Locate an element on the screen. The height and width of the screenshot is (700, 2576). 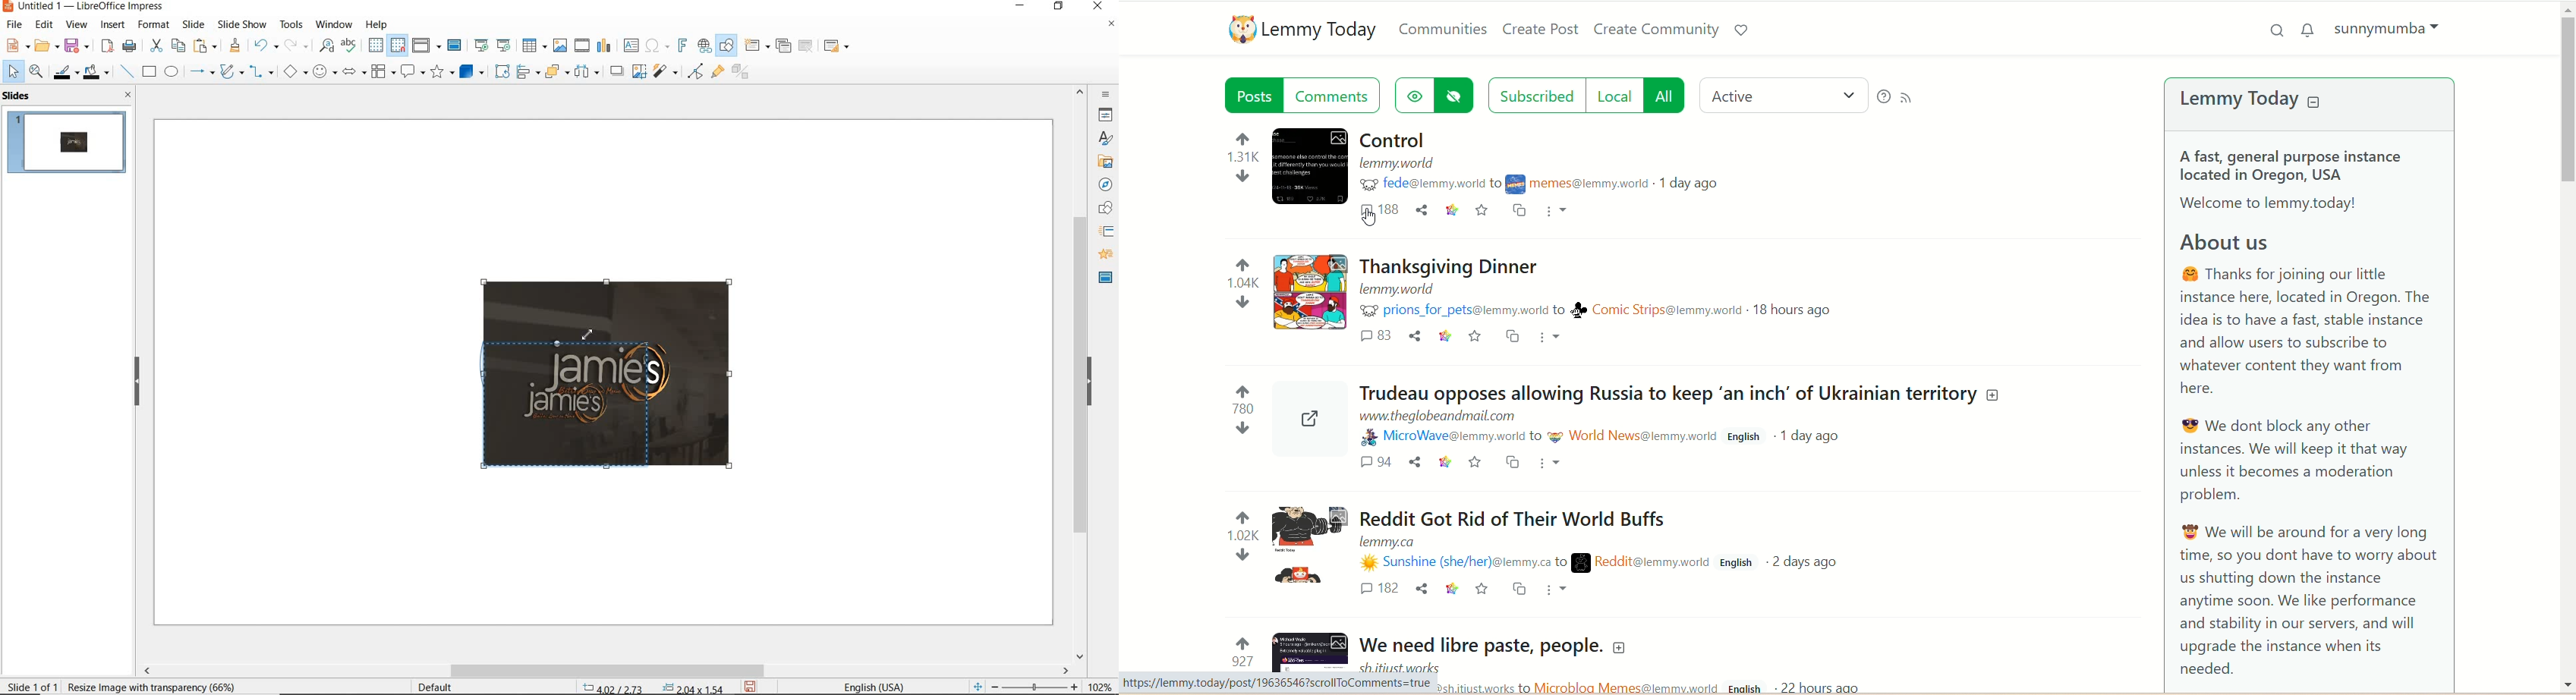
lines & arrows is located at coordinates (201, 73).